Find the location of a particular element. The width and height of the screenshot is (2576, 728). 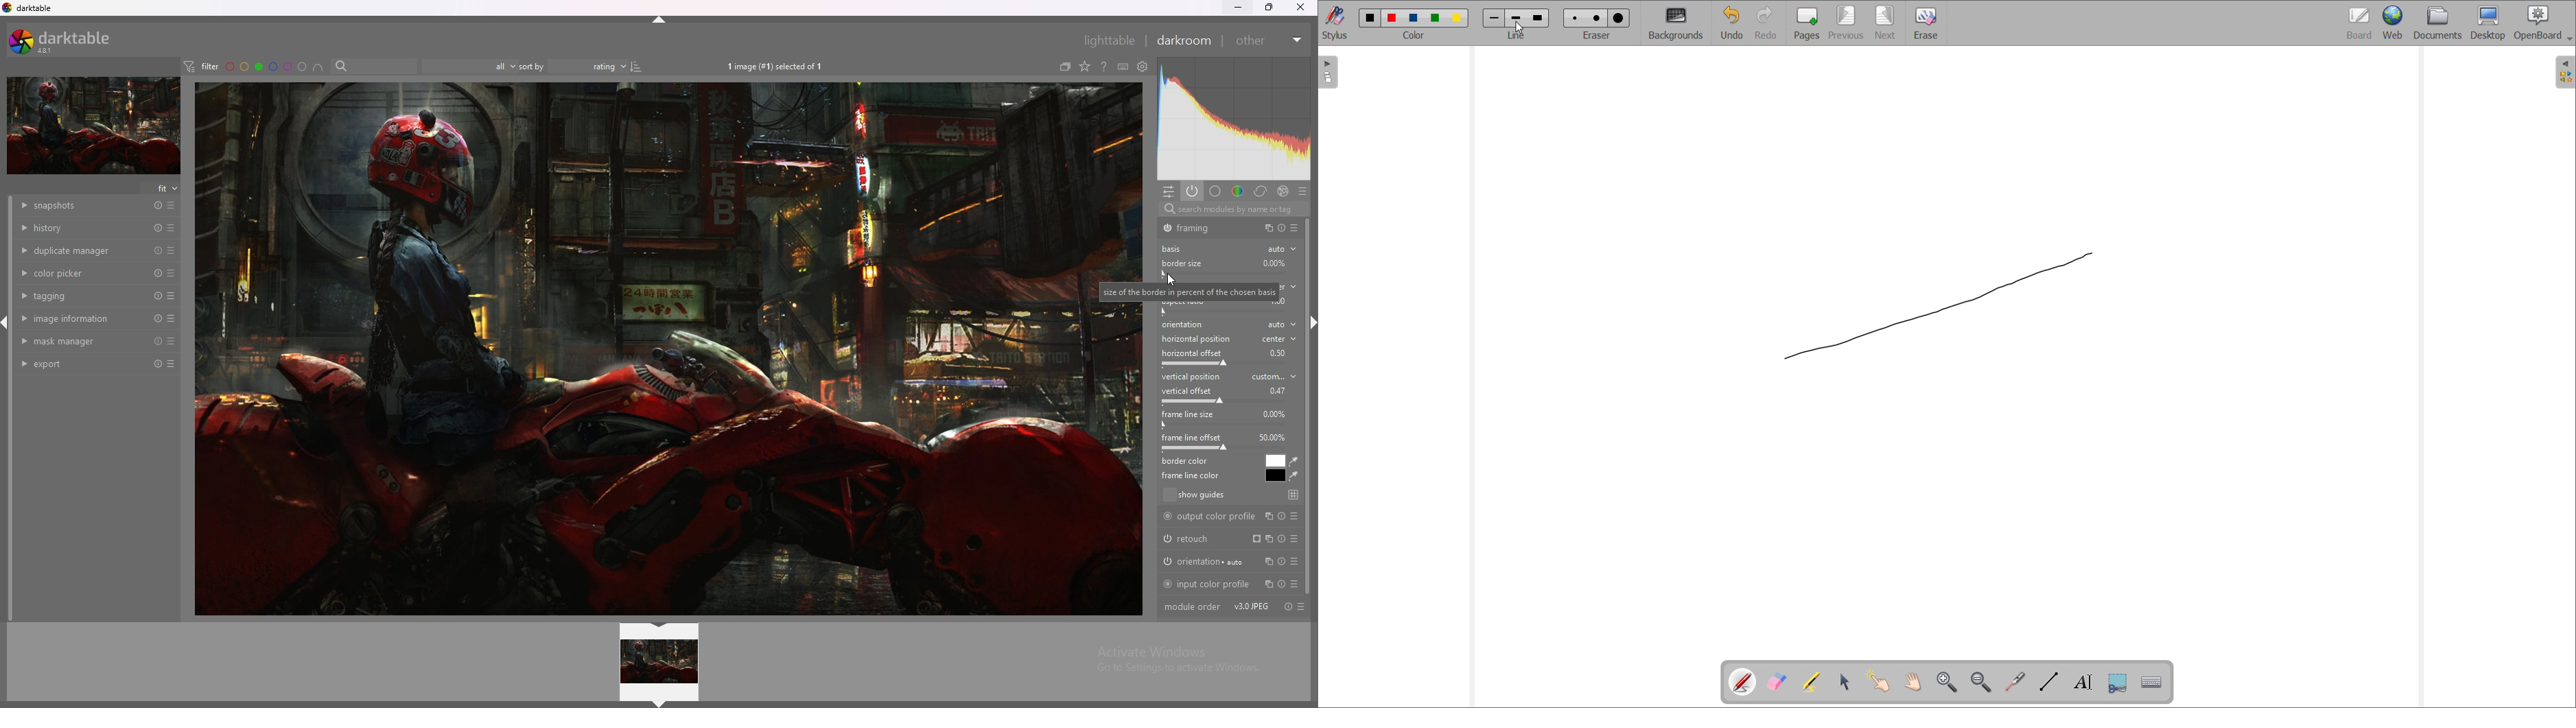

presets is located at coordinates (1304, 606).